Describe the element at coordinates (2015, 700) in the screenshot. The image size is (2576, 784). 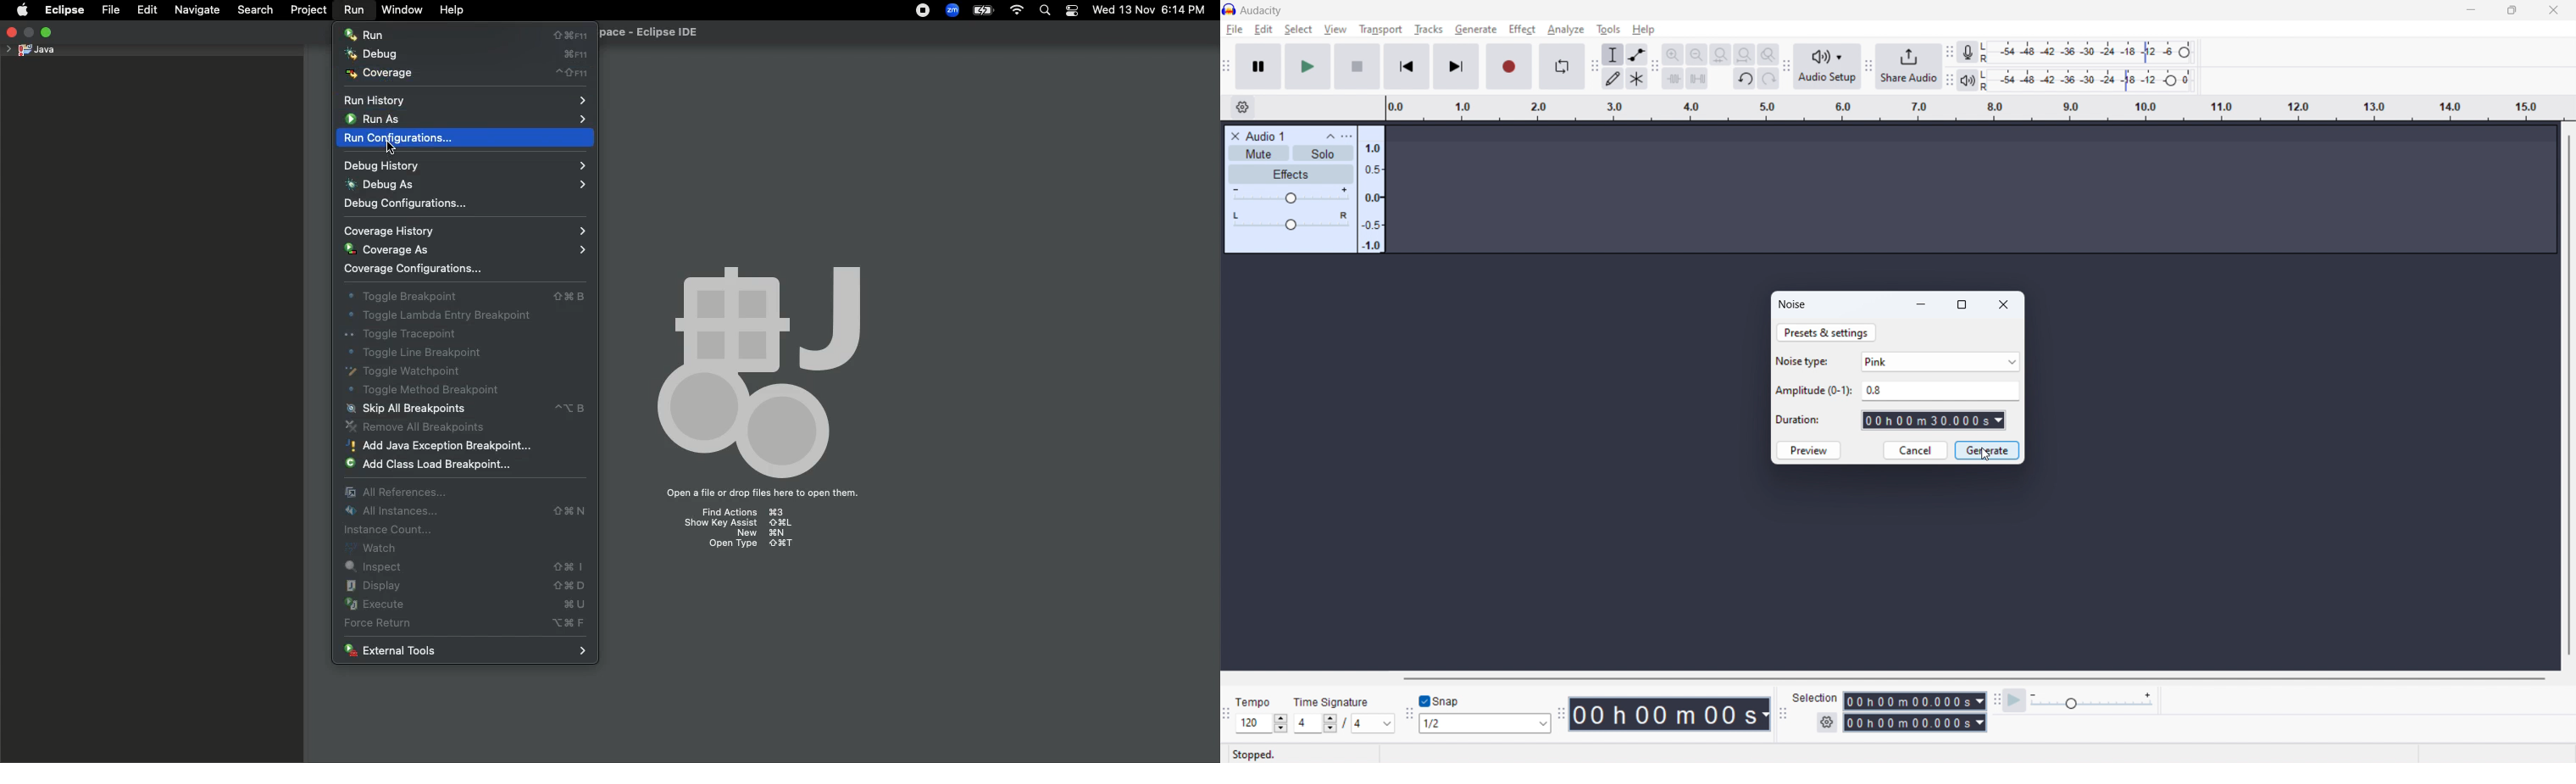
I see `play at speed` at that location.